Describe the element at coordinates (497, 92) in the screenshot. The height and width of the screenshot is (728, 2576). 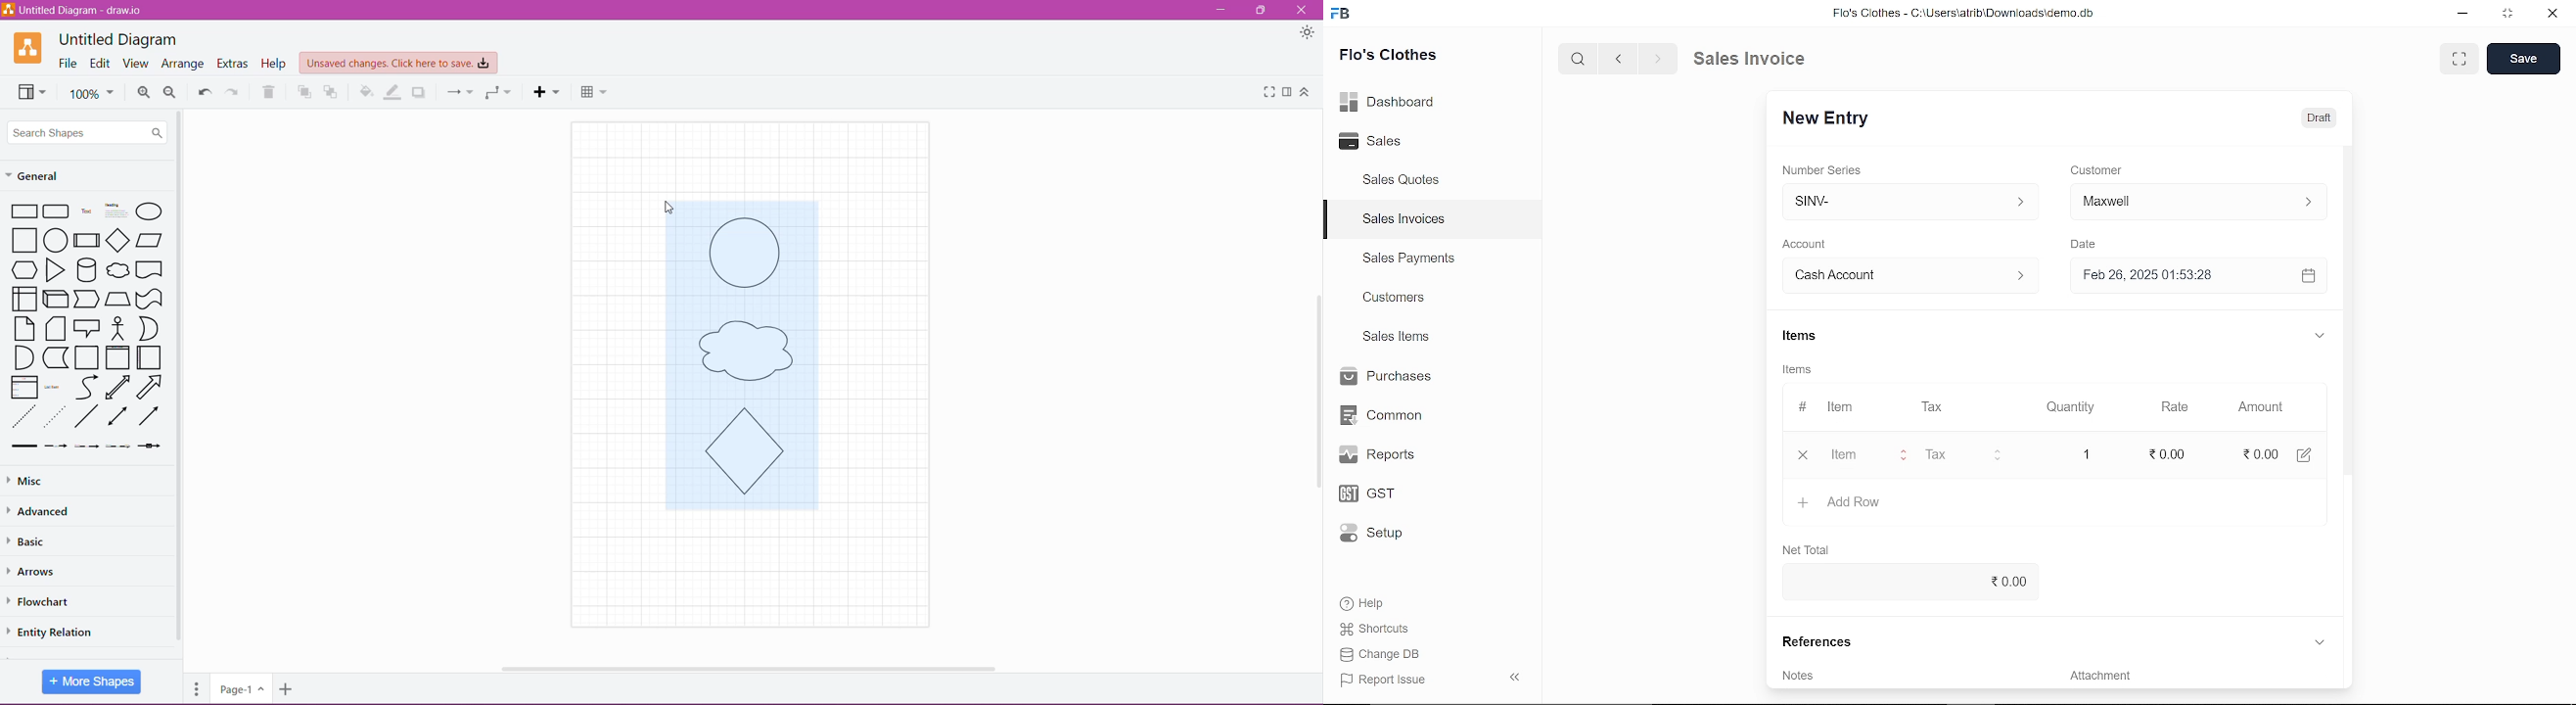
I see `Waypoints` at that location.